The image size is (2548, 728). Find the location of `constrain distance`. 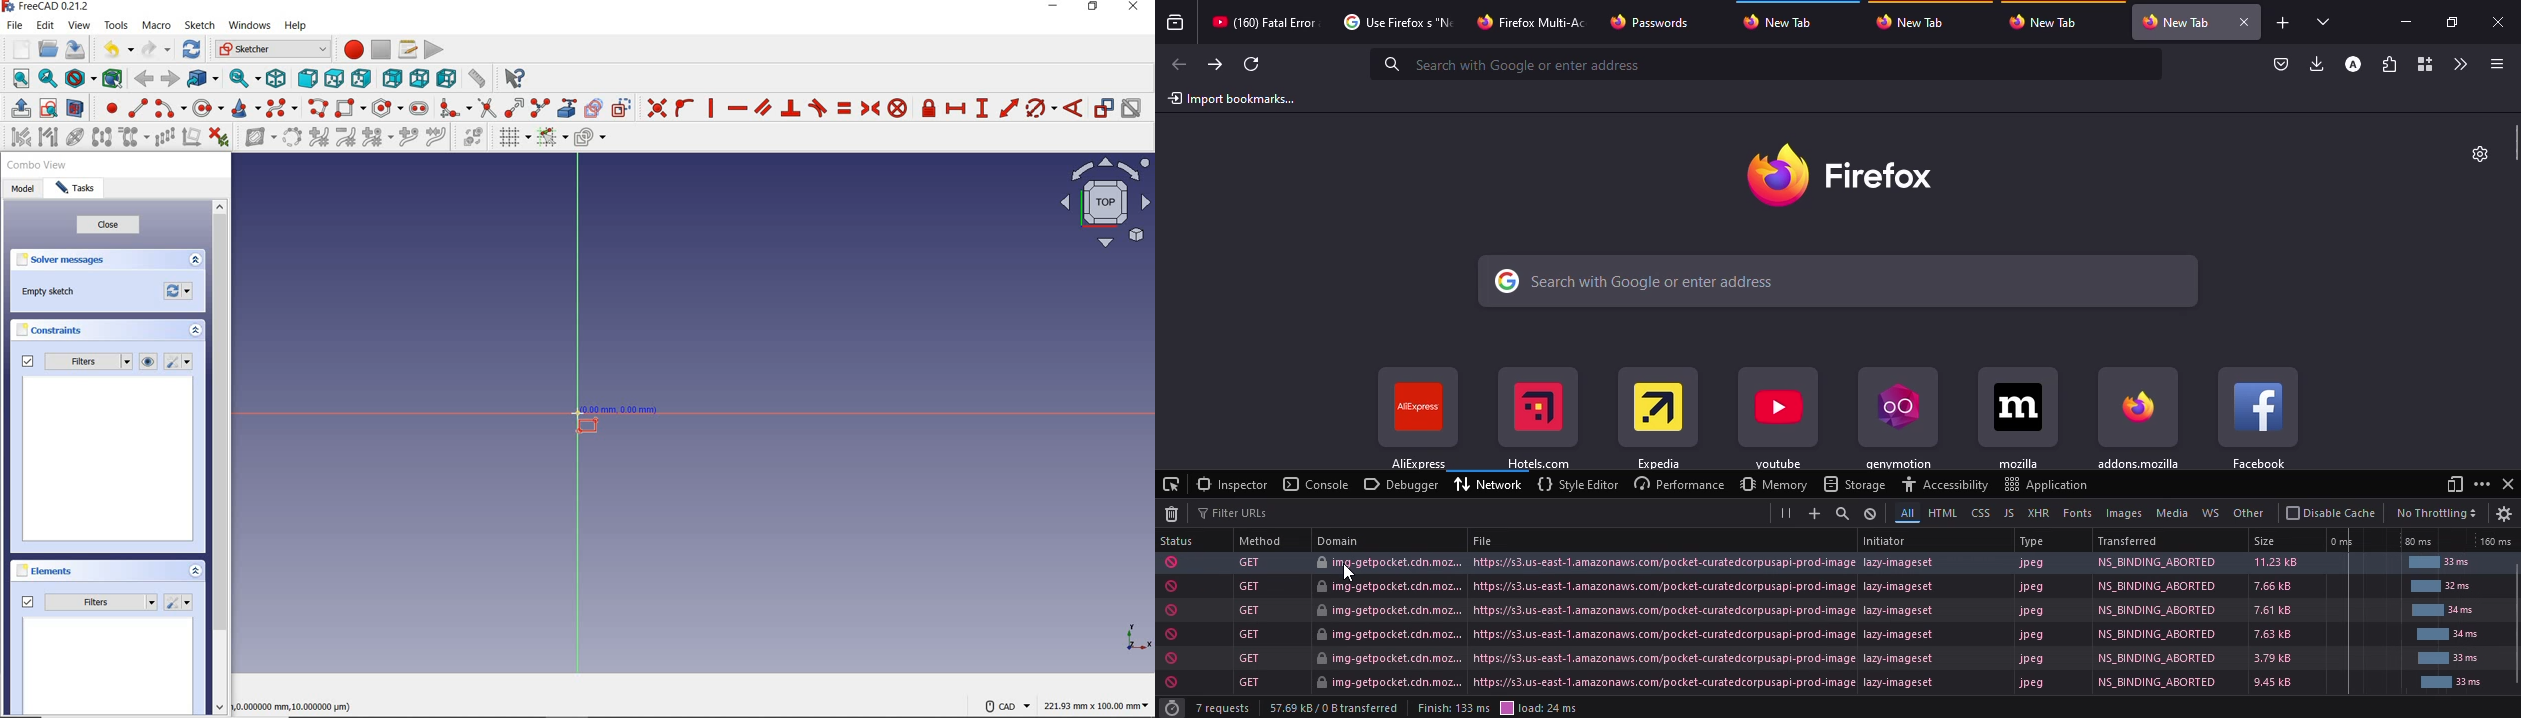

constrain distance is located at coordinates (1008, 109).